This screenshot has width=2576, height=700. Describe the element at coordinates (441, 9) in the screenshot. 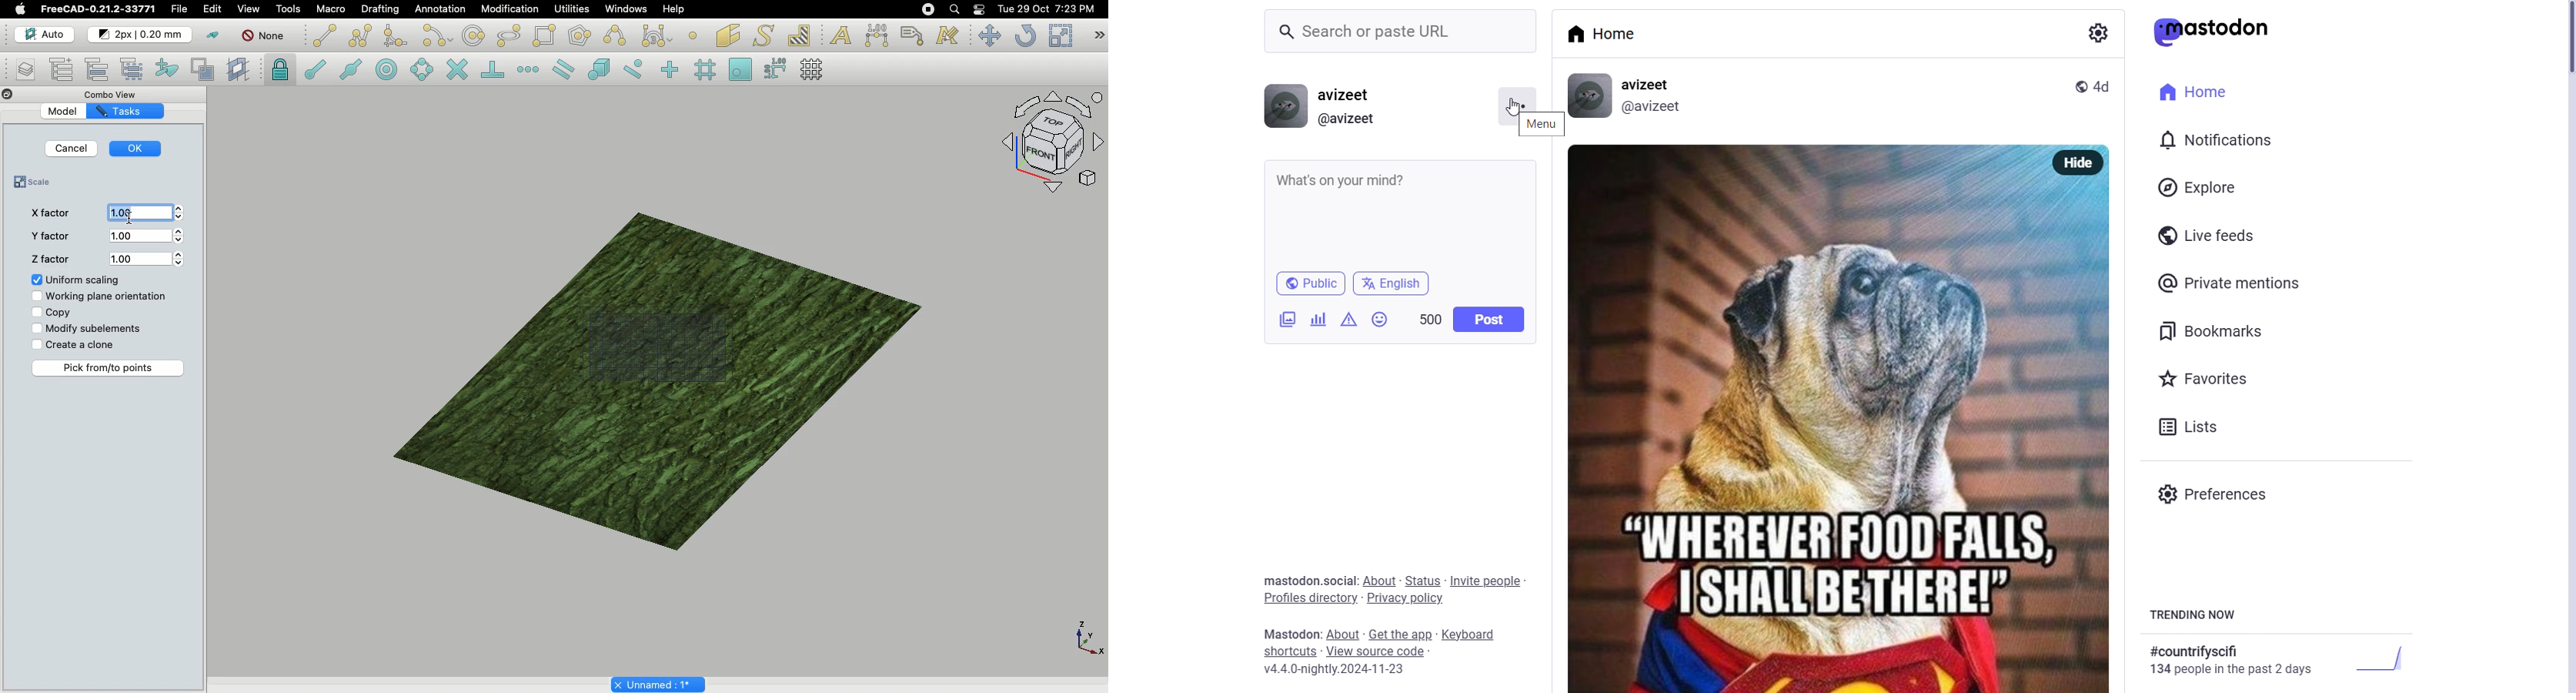

I see `Annotation` at that location.